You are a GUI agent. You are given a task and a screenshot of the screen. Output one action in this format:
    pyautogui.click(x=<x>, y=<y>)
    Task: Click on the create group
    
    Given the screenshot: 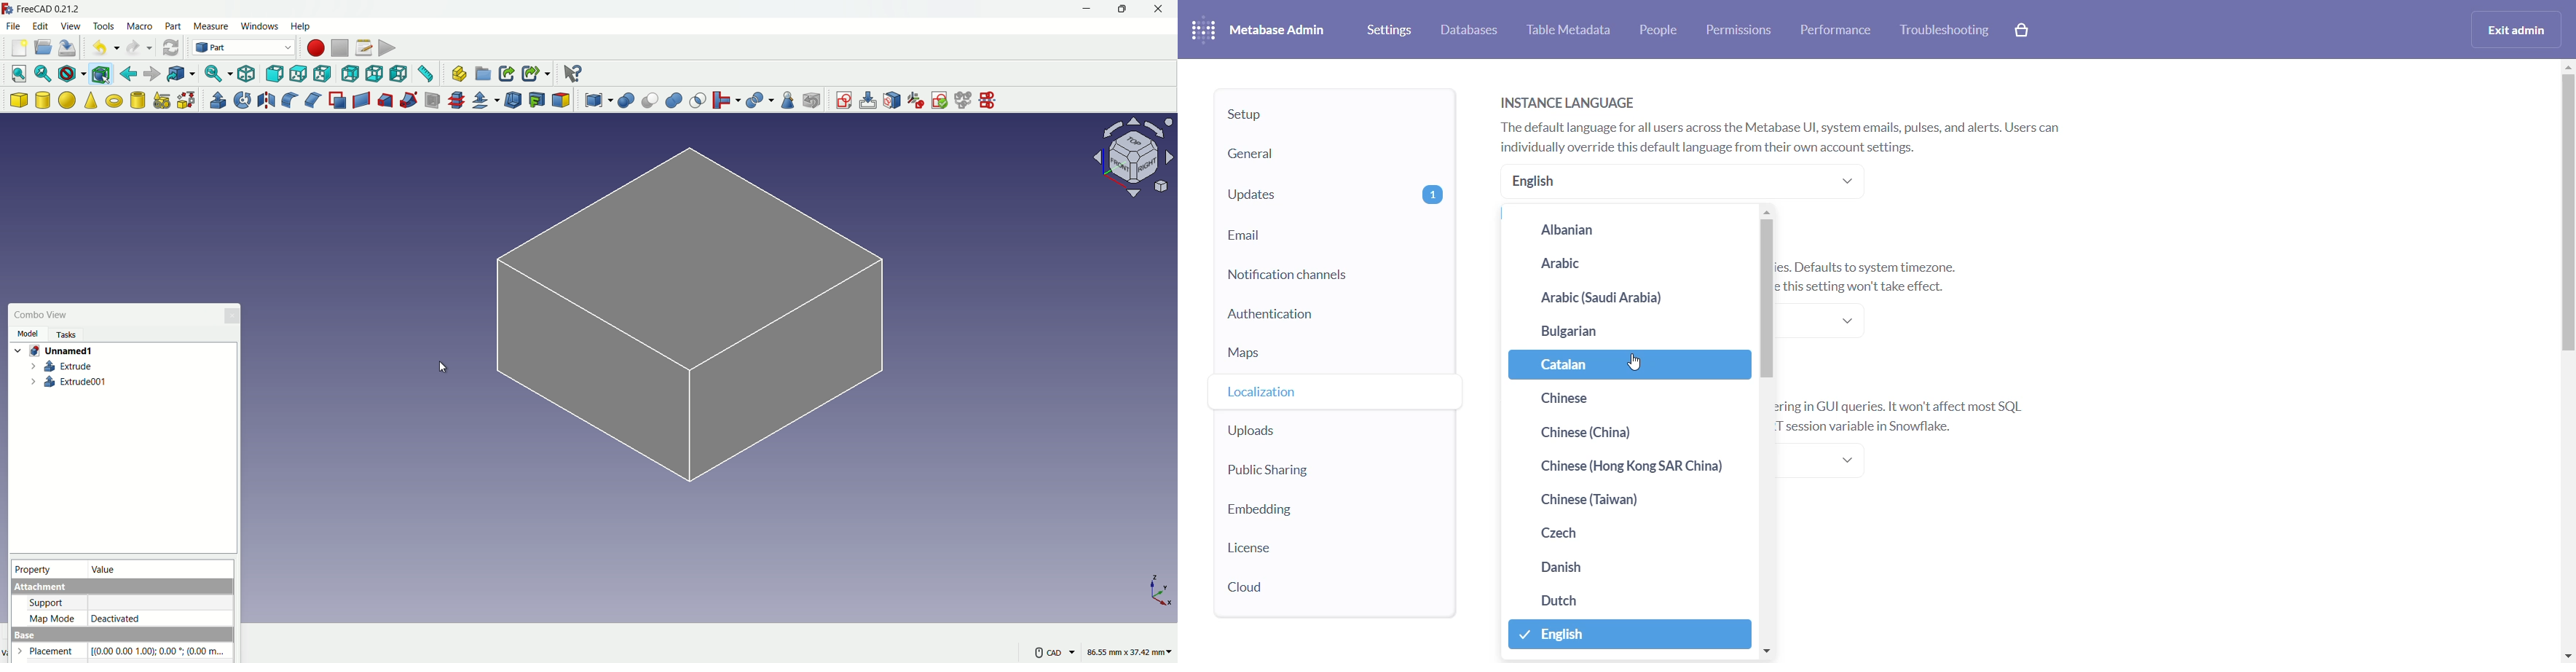 What is the action you would take?
    pyautogui.click(x=484, y=74)
    